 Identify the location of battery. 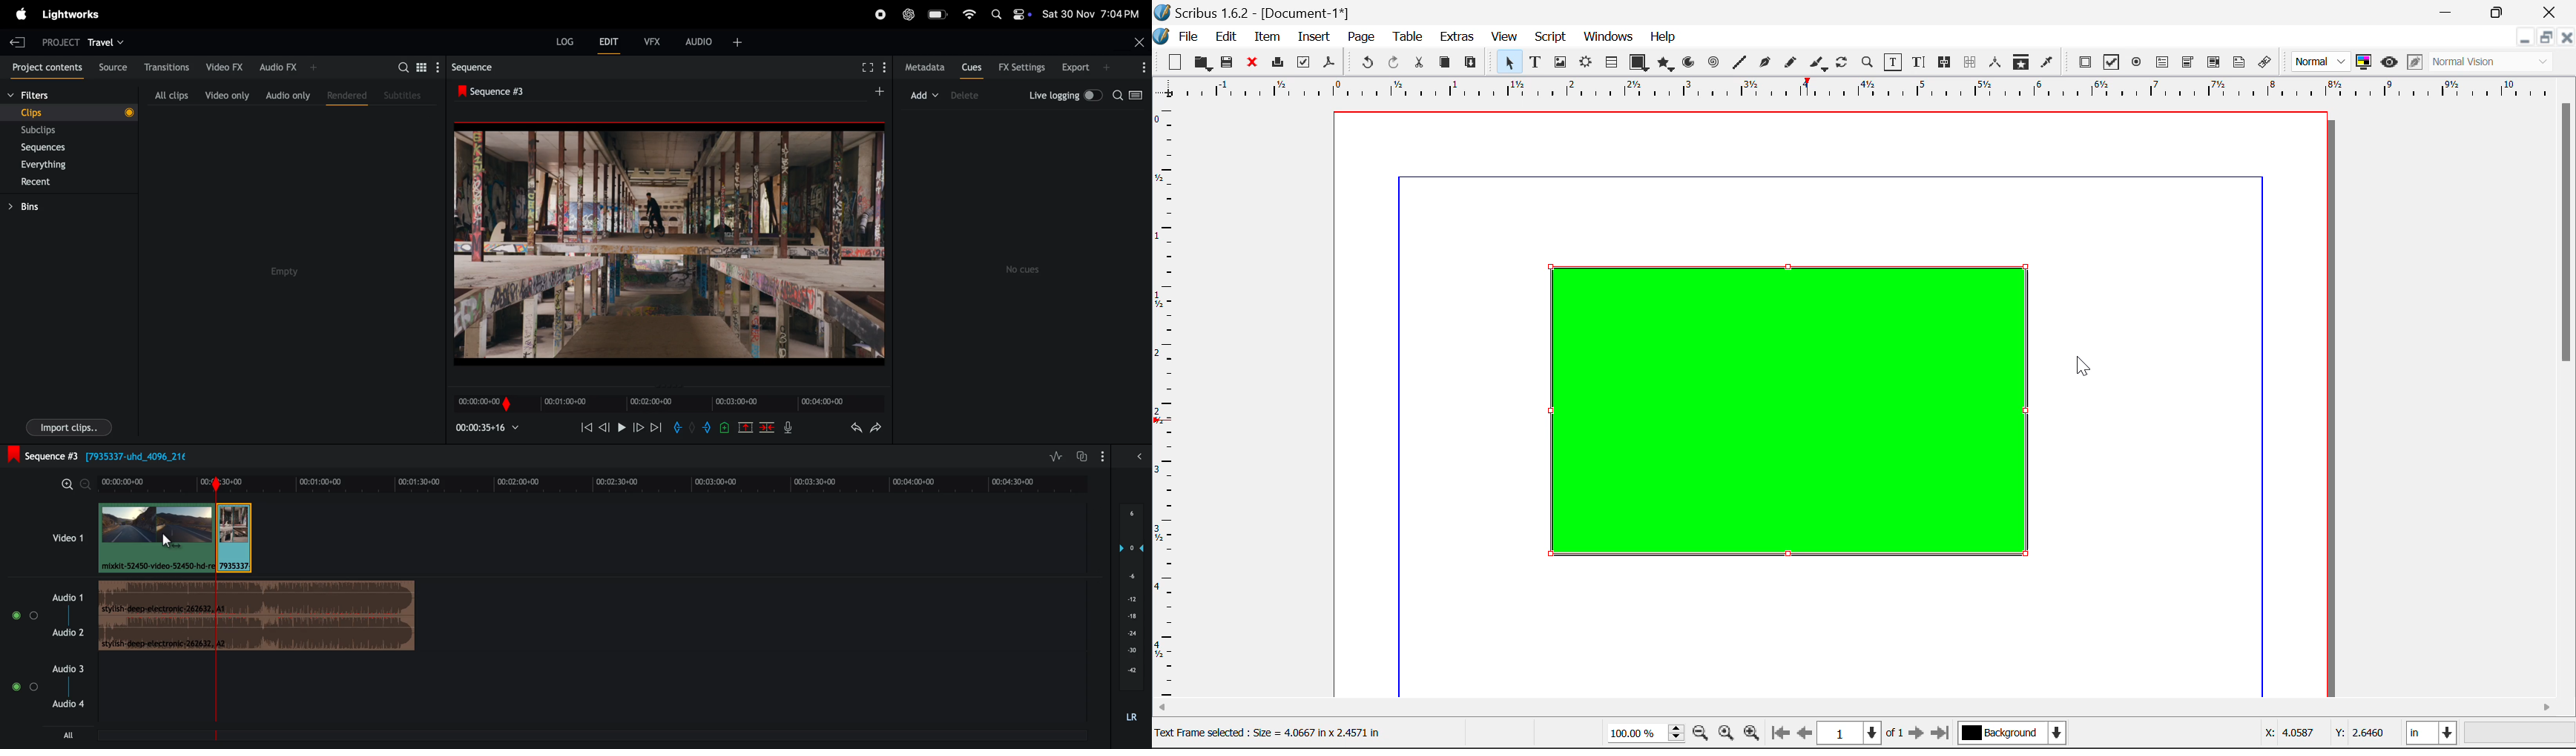
(938, 15).